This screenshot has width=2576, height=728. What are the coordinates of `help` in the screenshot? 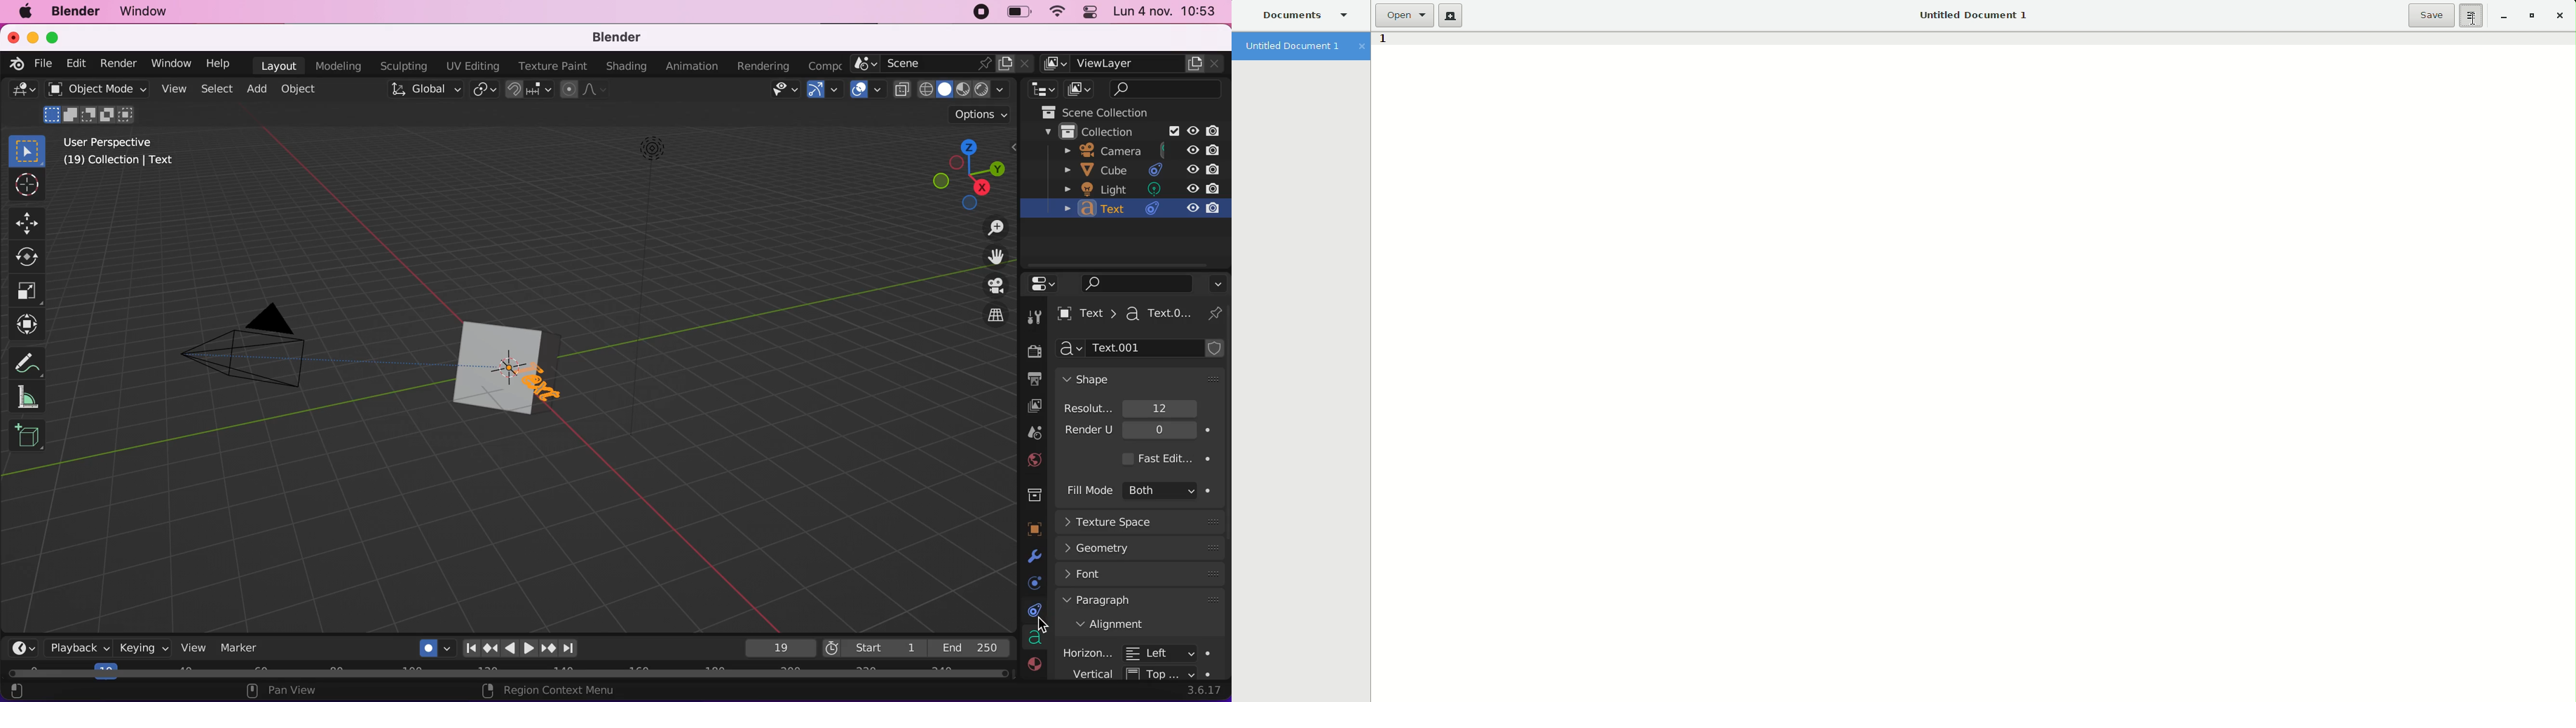 It's located at (223, 65).